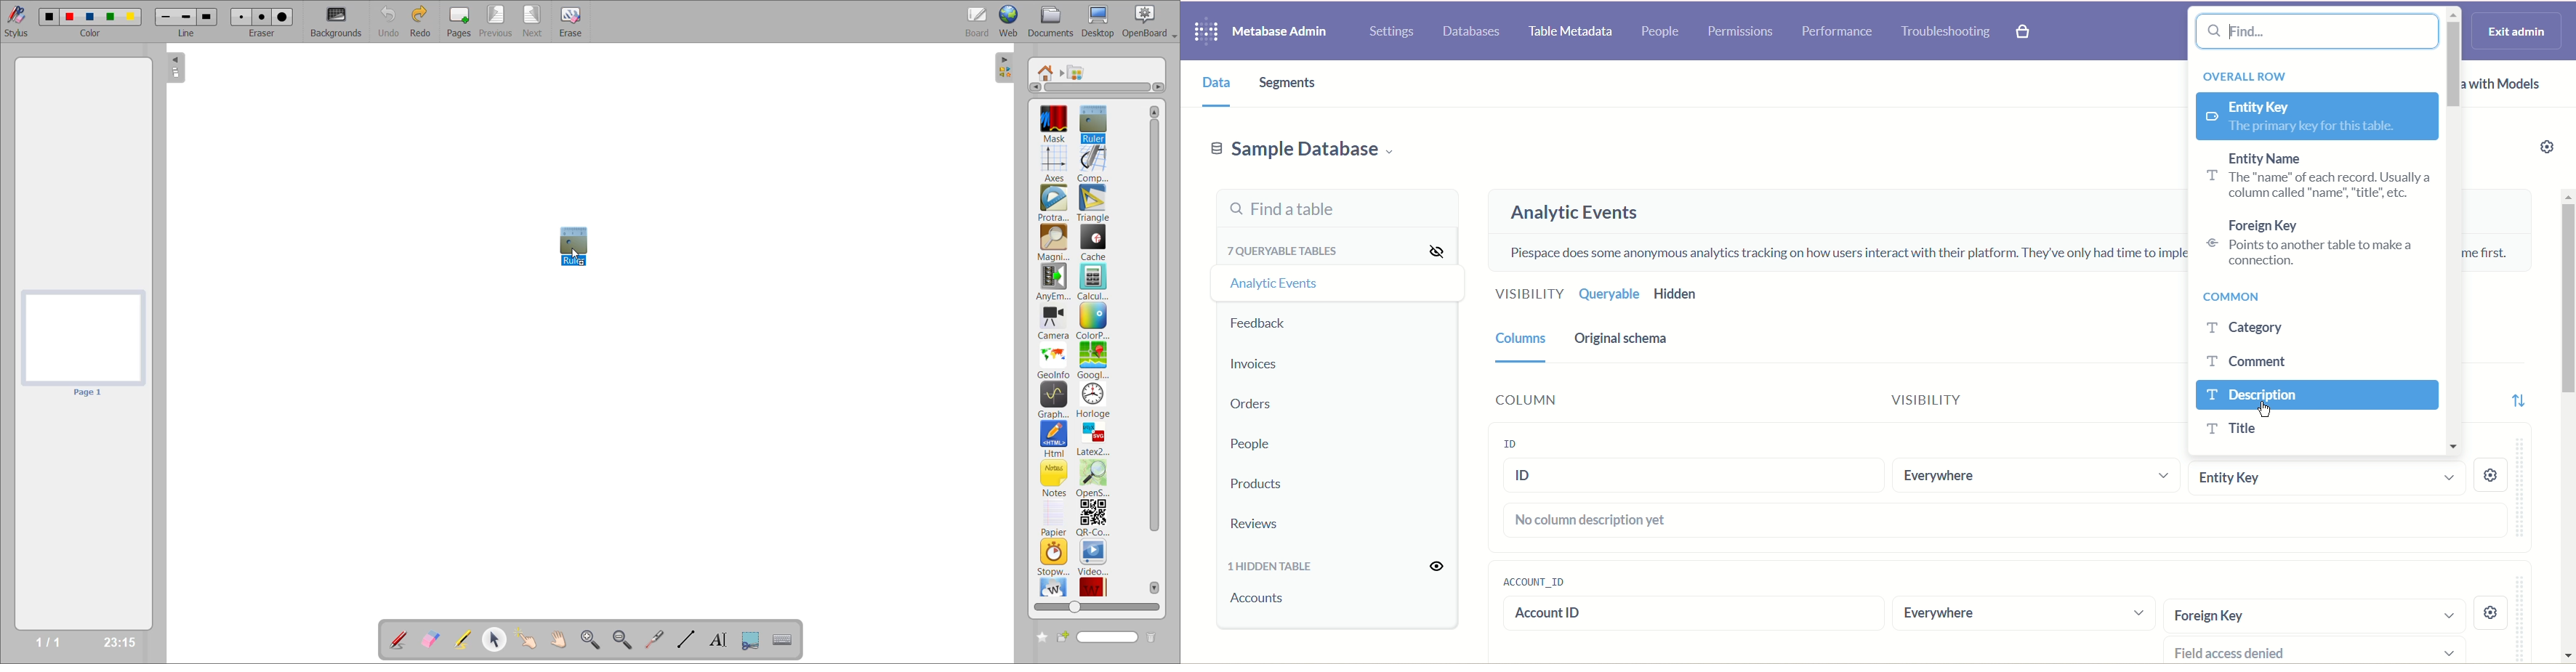 The image size is (2576, 672). What do you see at coordinates (1258, 485) in the screenshot?
I see `products` at bounding box center [1258, 485].